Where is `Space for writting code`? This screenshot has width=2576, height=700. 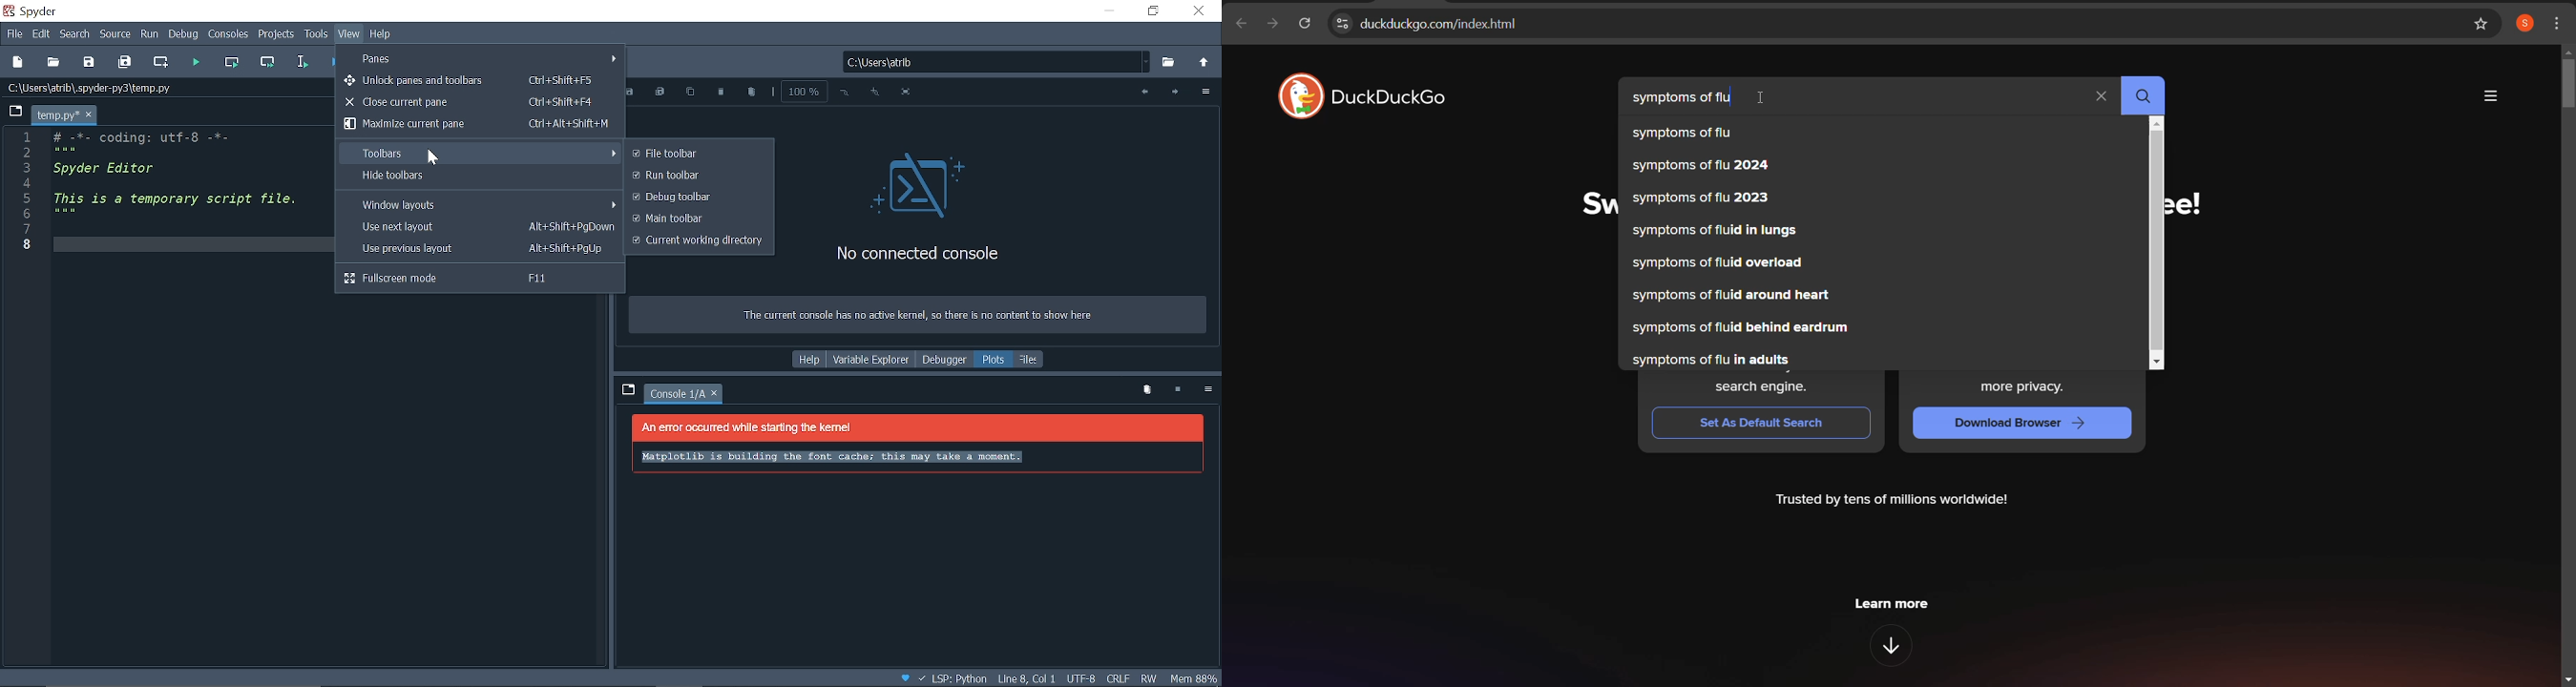
Space for writting code is located at coordinates (182, 364).